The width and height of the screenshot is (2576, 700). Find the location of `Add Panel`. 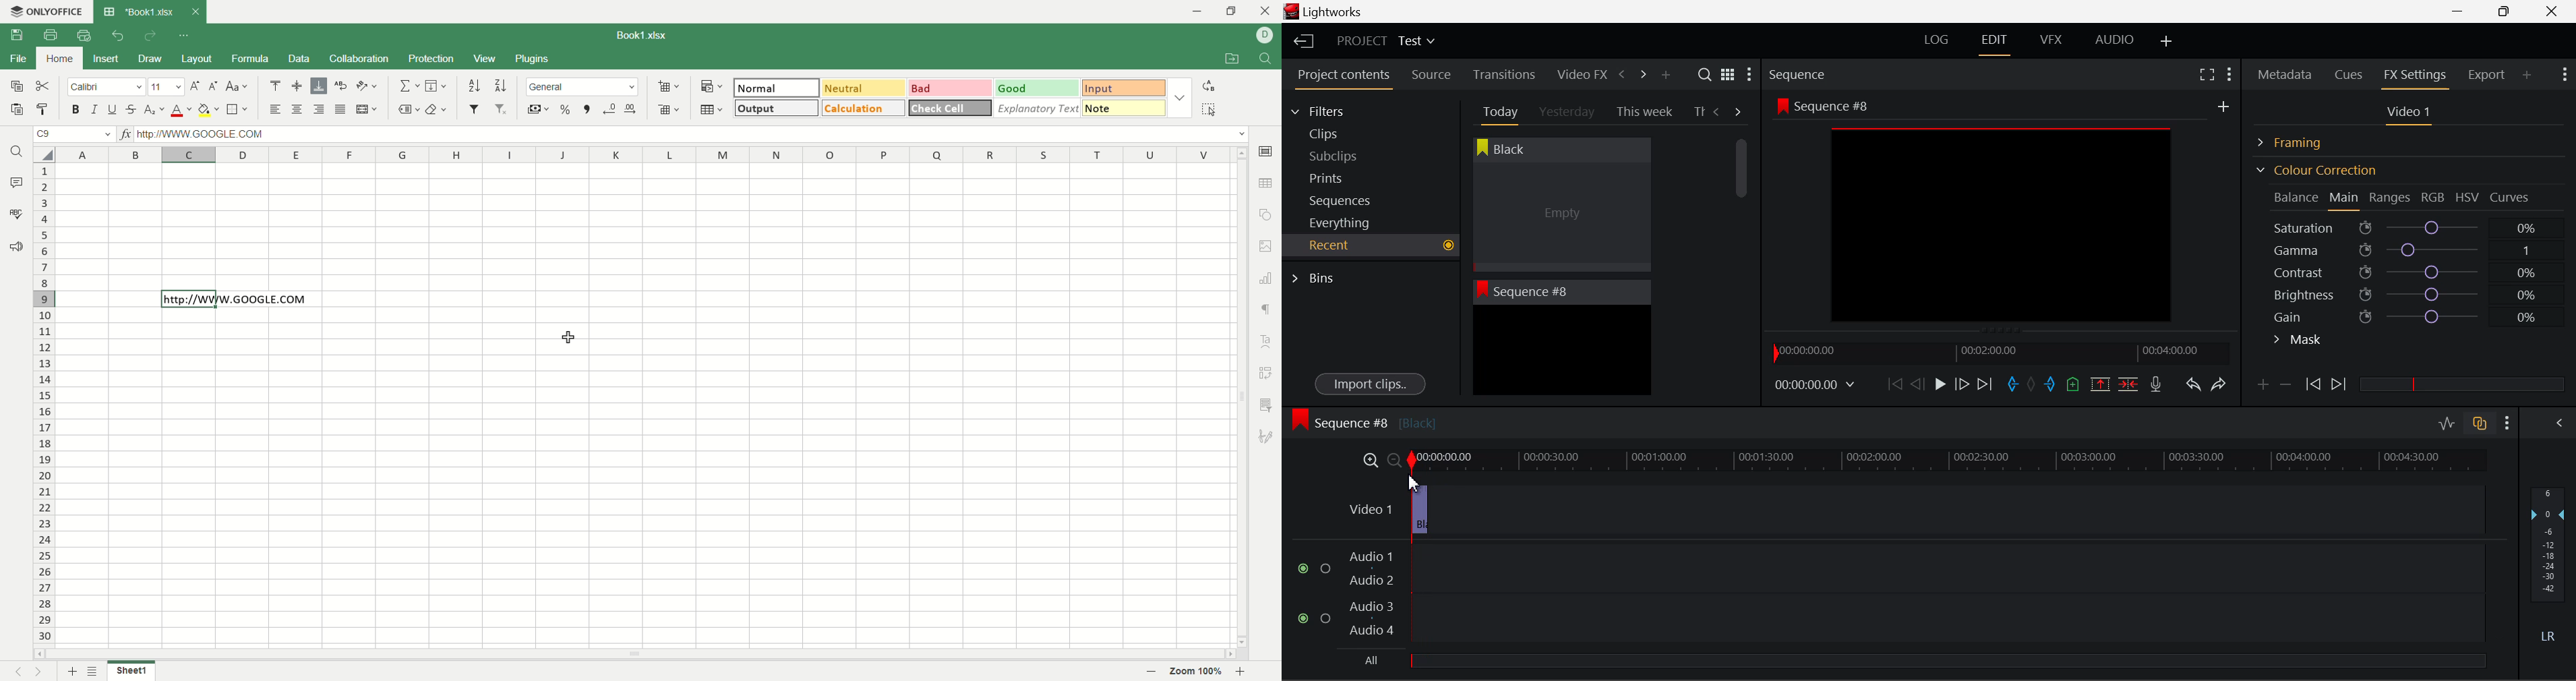

Add Panel is located at coordinates (1665, 76).